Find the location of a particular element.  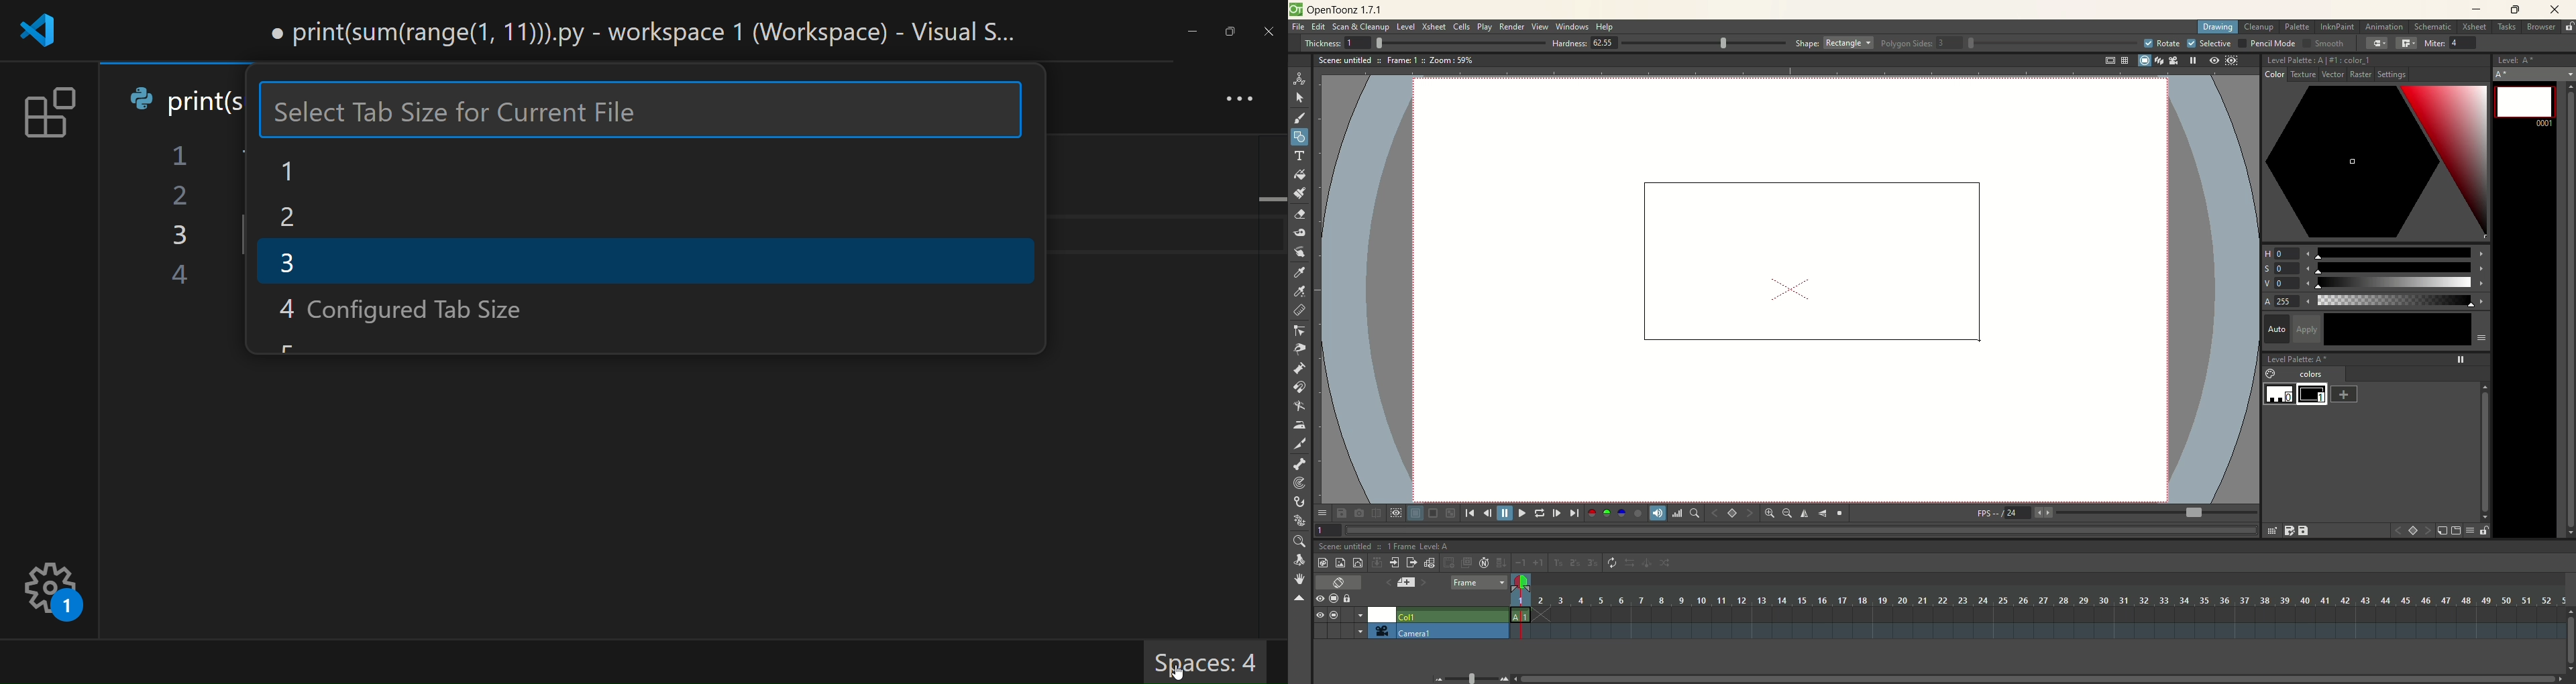

auto input cell number is located at coordinates (1485, 563).